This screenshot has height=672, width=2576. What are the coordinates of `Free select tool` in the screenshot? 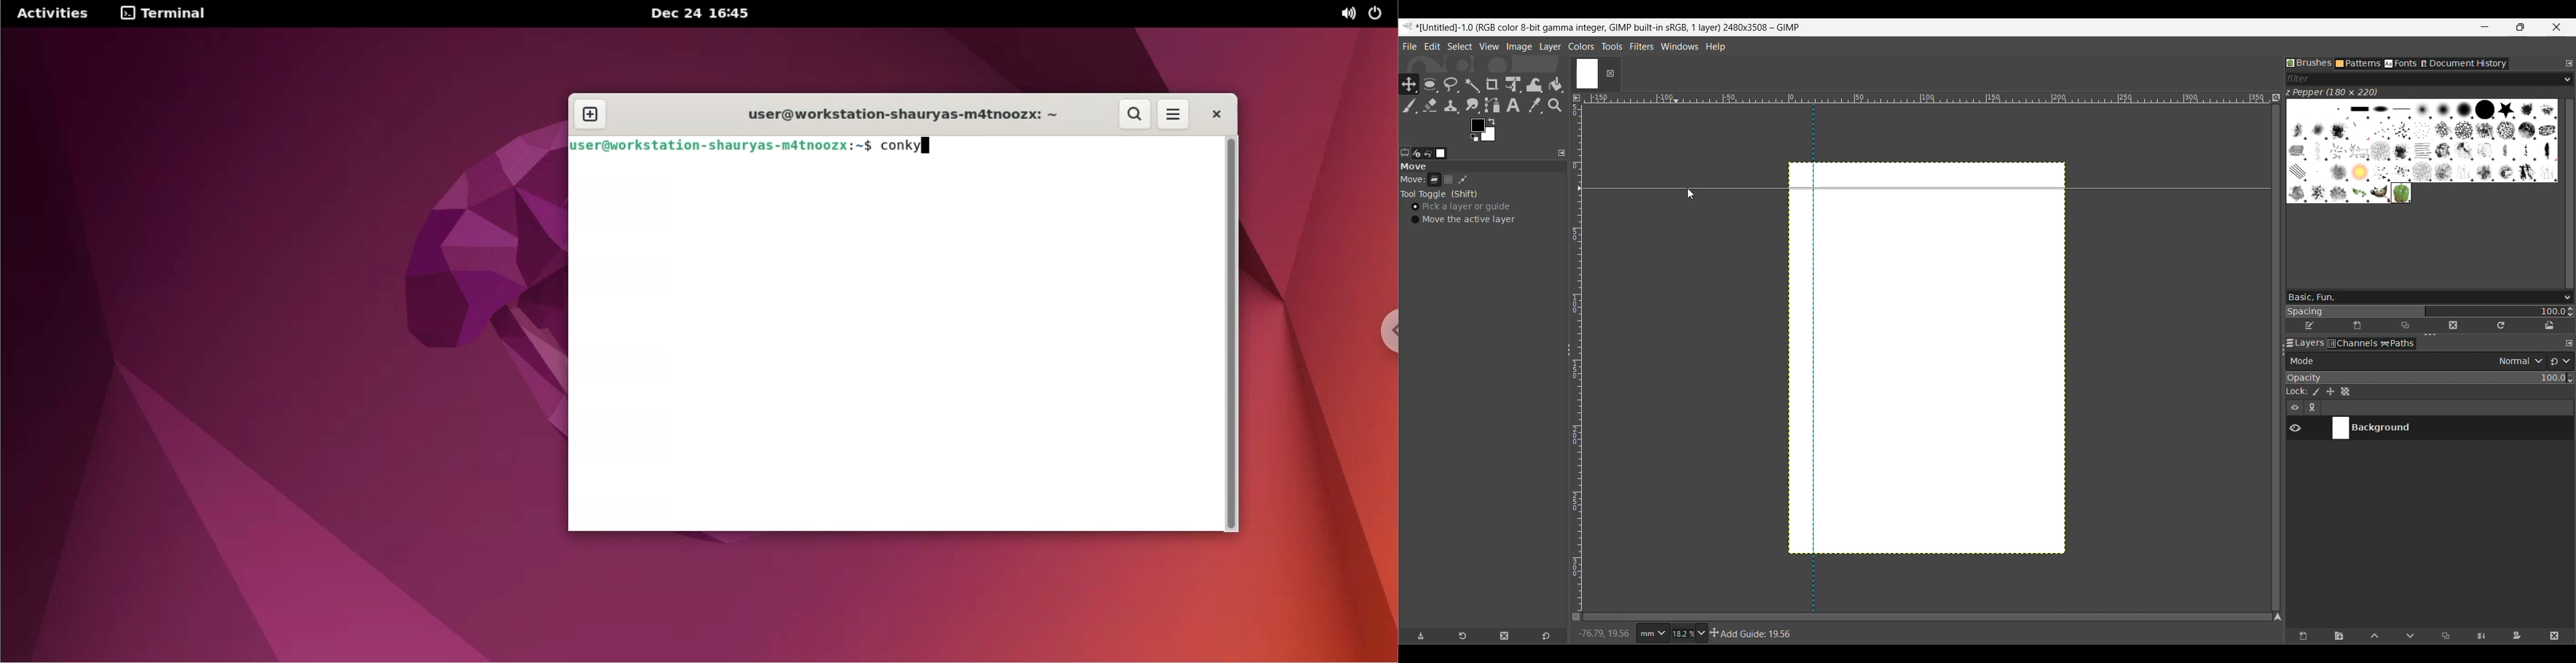 It's located at (1450, 84).